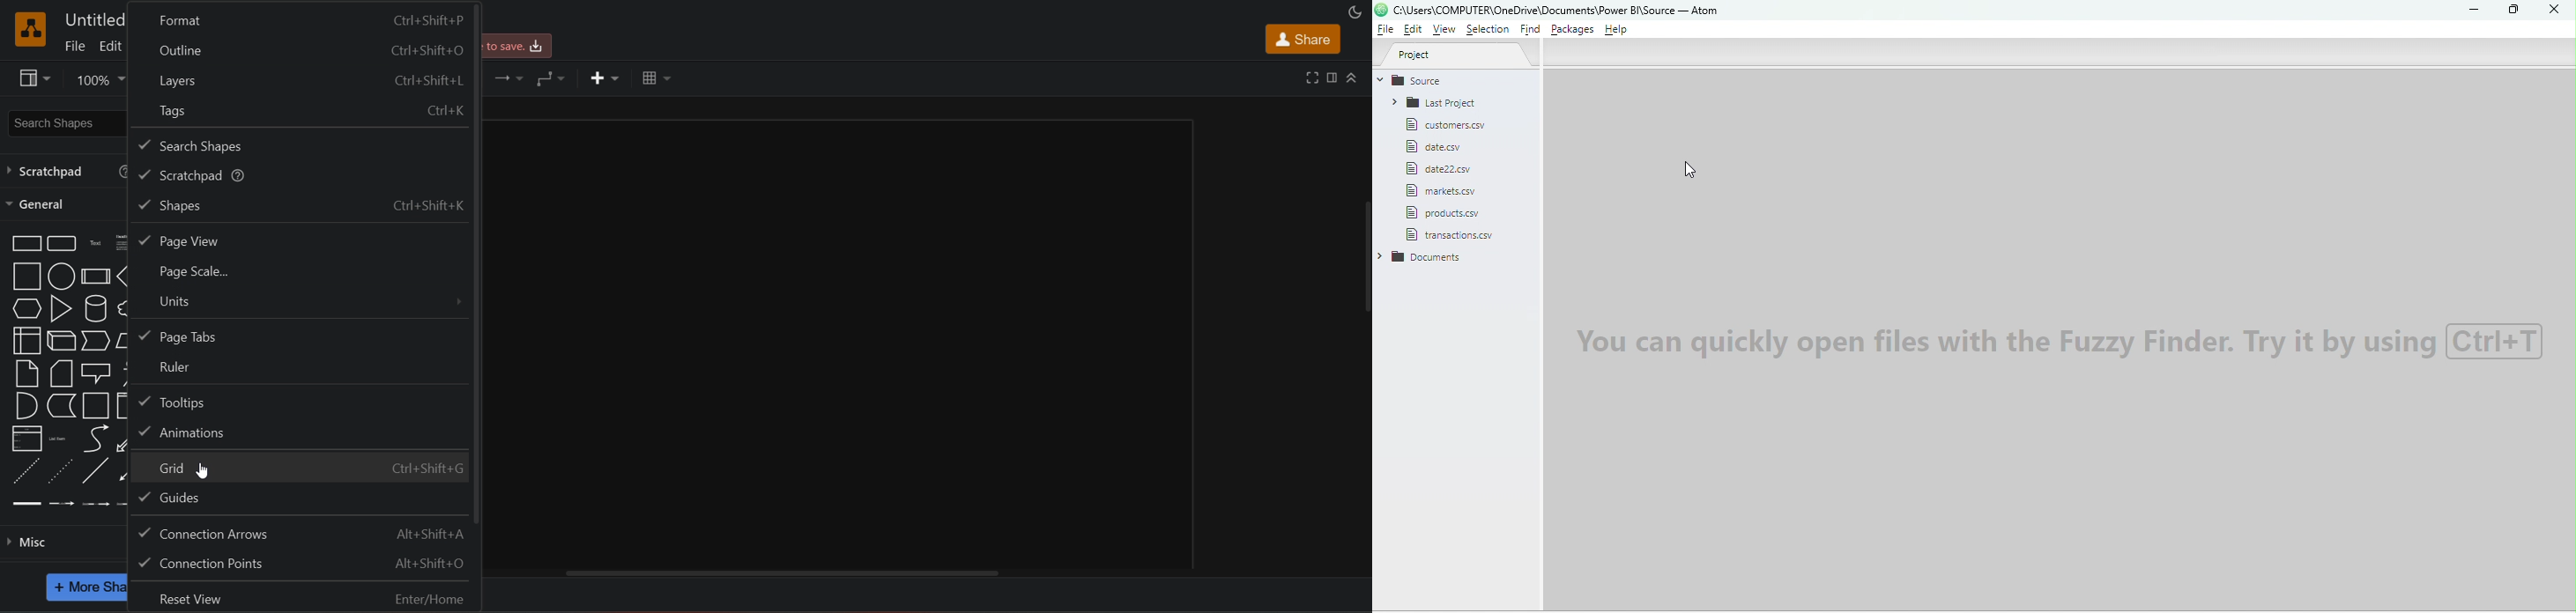  What do you see at coordinates (1530, 31) in the screenshot?
I see `Find` at bounding box center [1530, 31].